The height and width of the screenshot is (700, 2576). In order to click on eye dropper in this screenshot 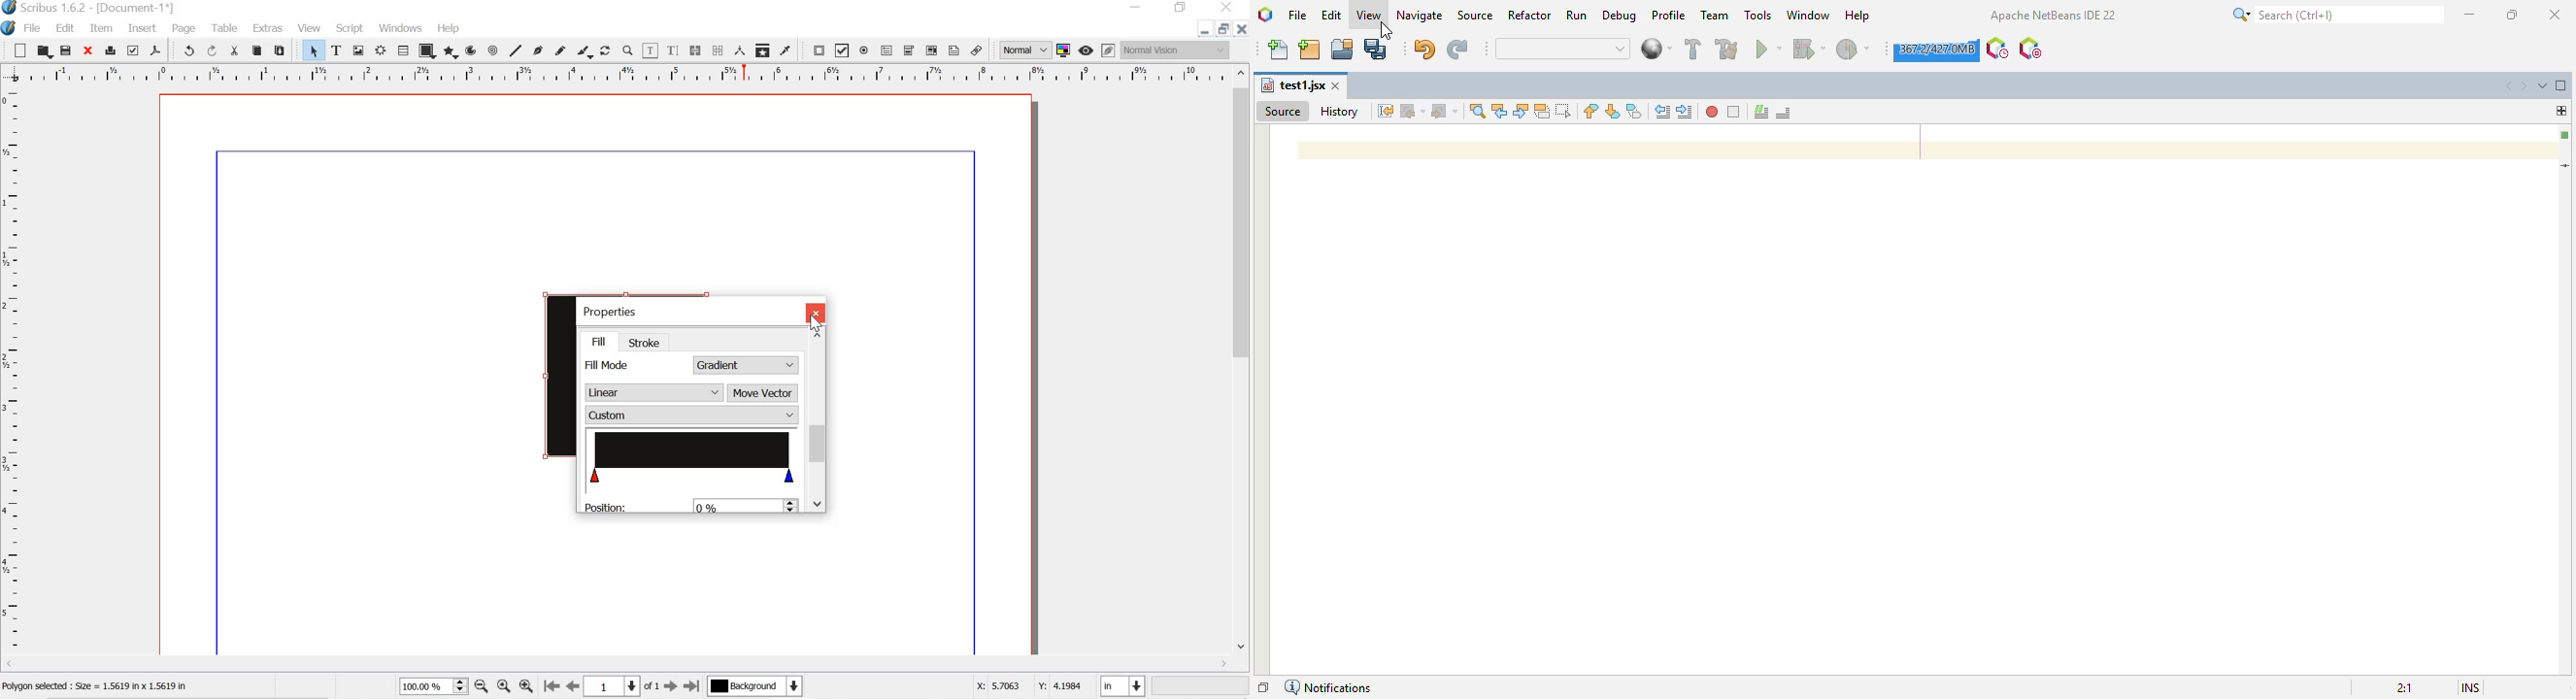, I will do `click(789, 50)`.